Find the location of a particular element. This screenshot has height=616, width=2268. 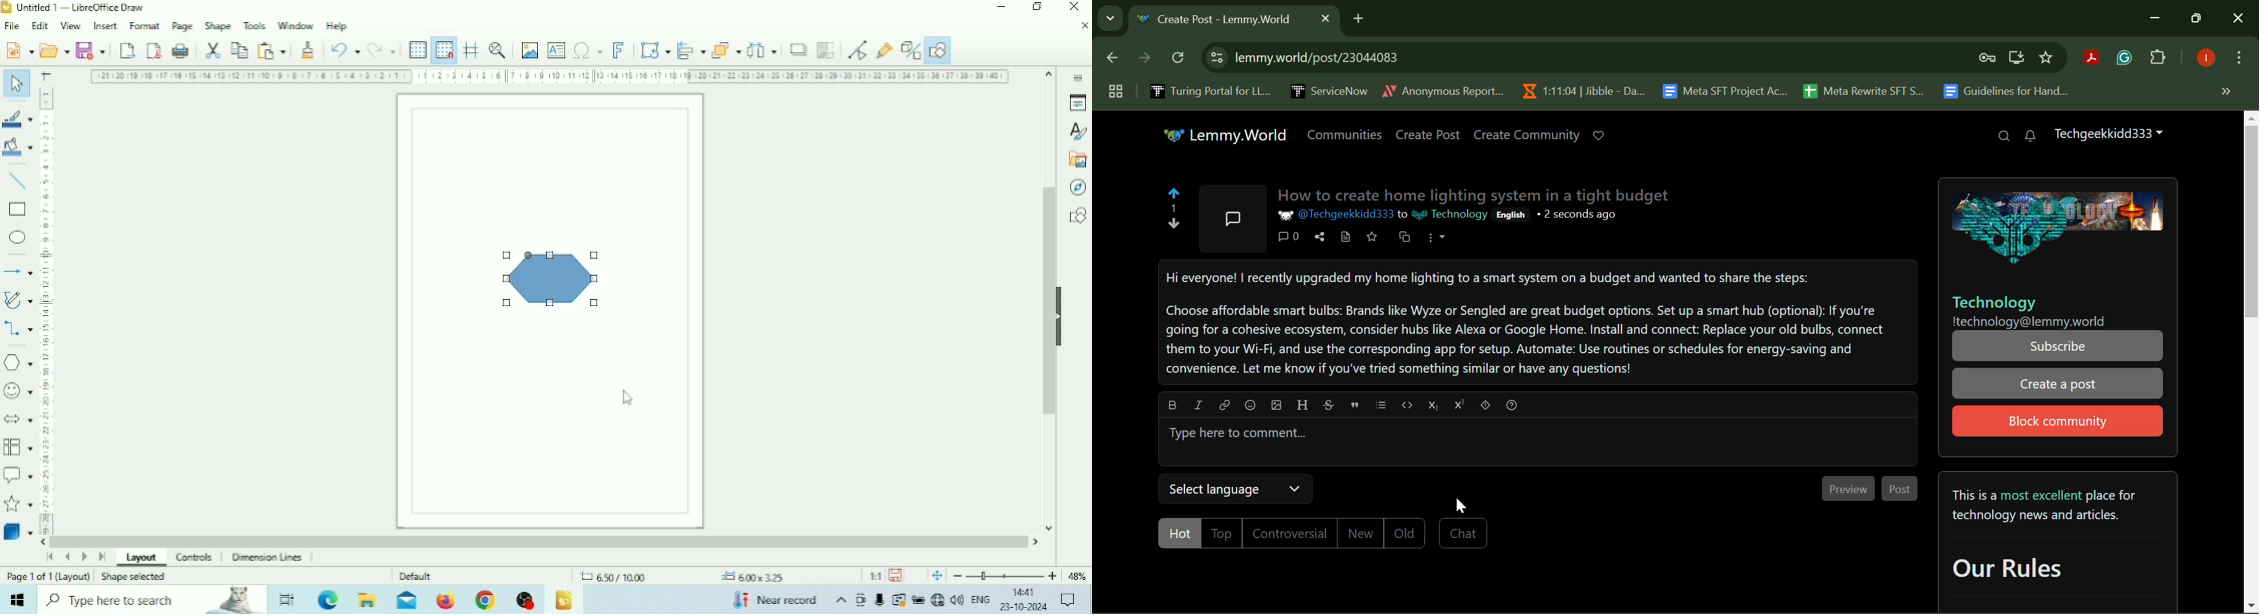

Controls is located at coordinates (196, 558).